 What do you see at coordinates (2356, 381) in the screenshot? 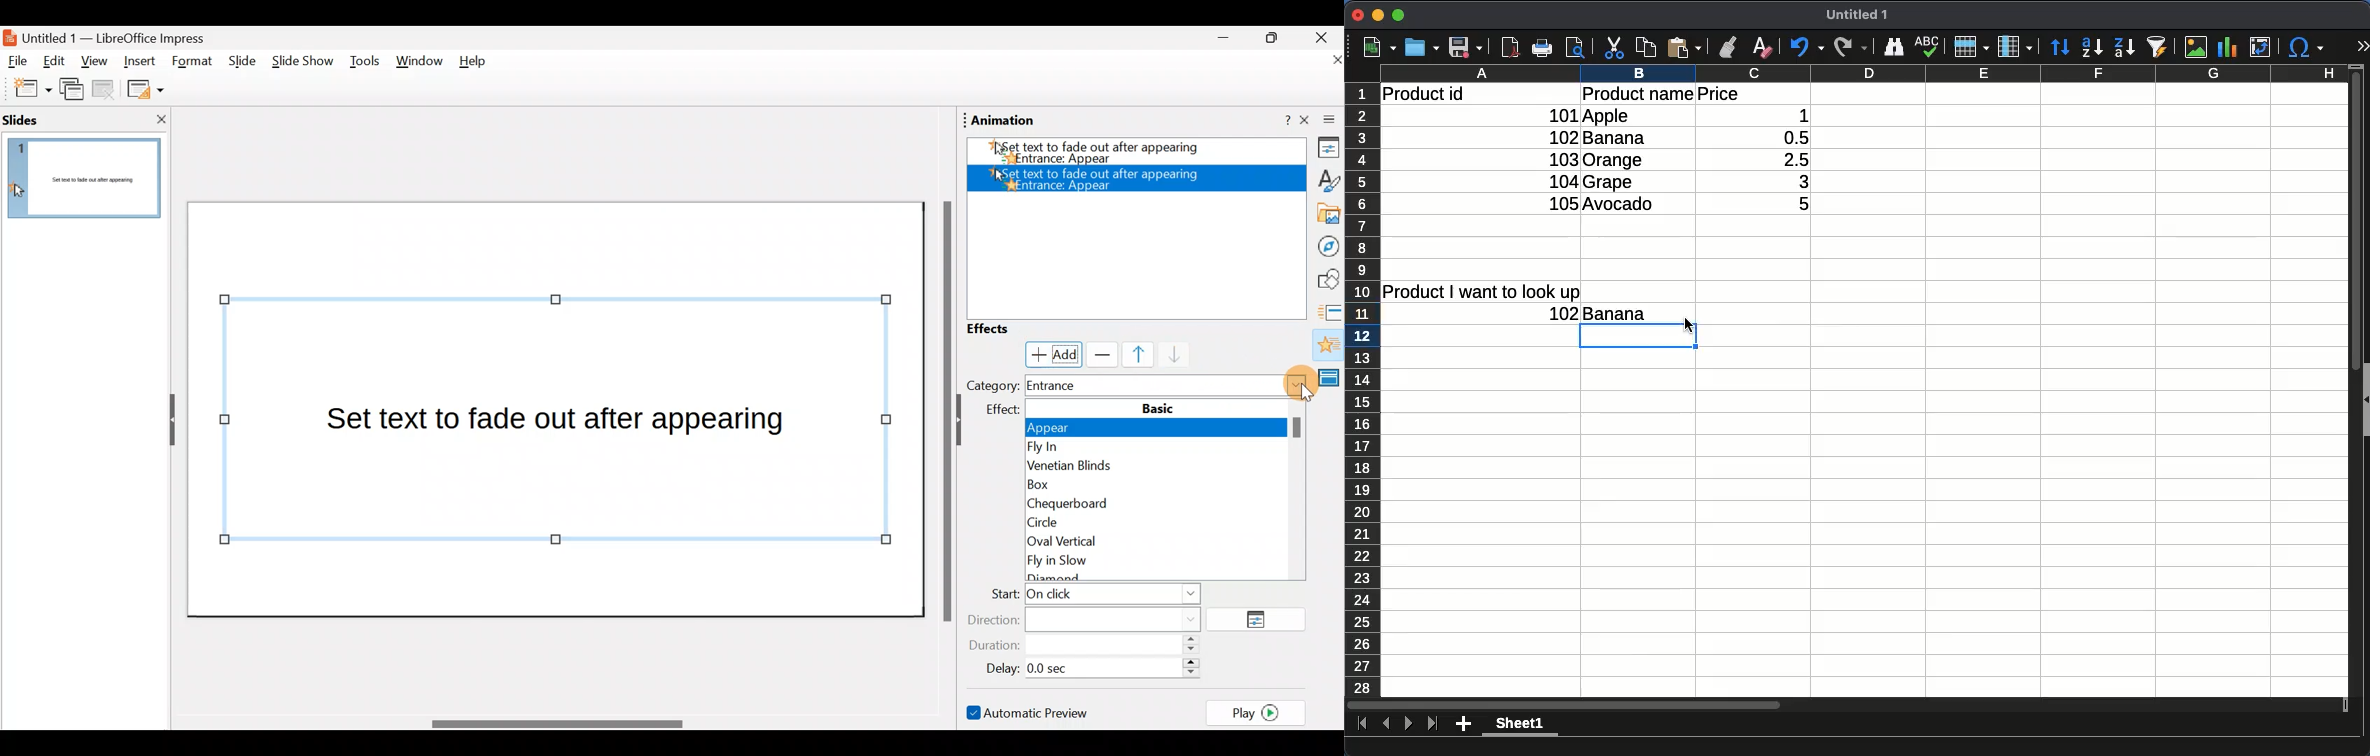
I see `vertical scroll` at bounding box center [2356, 381].